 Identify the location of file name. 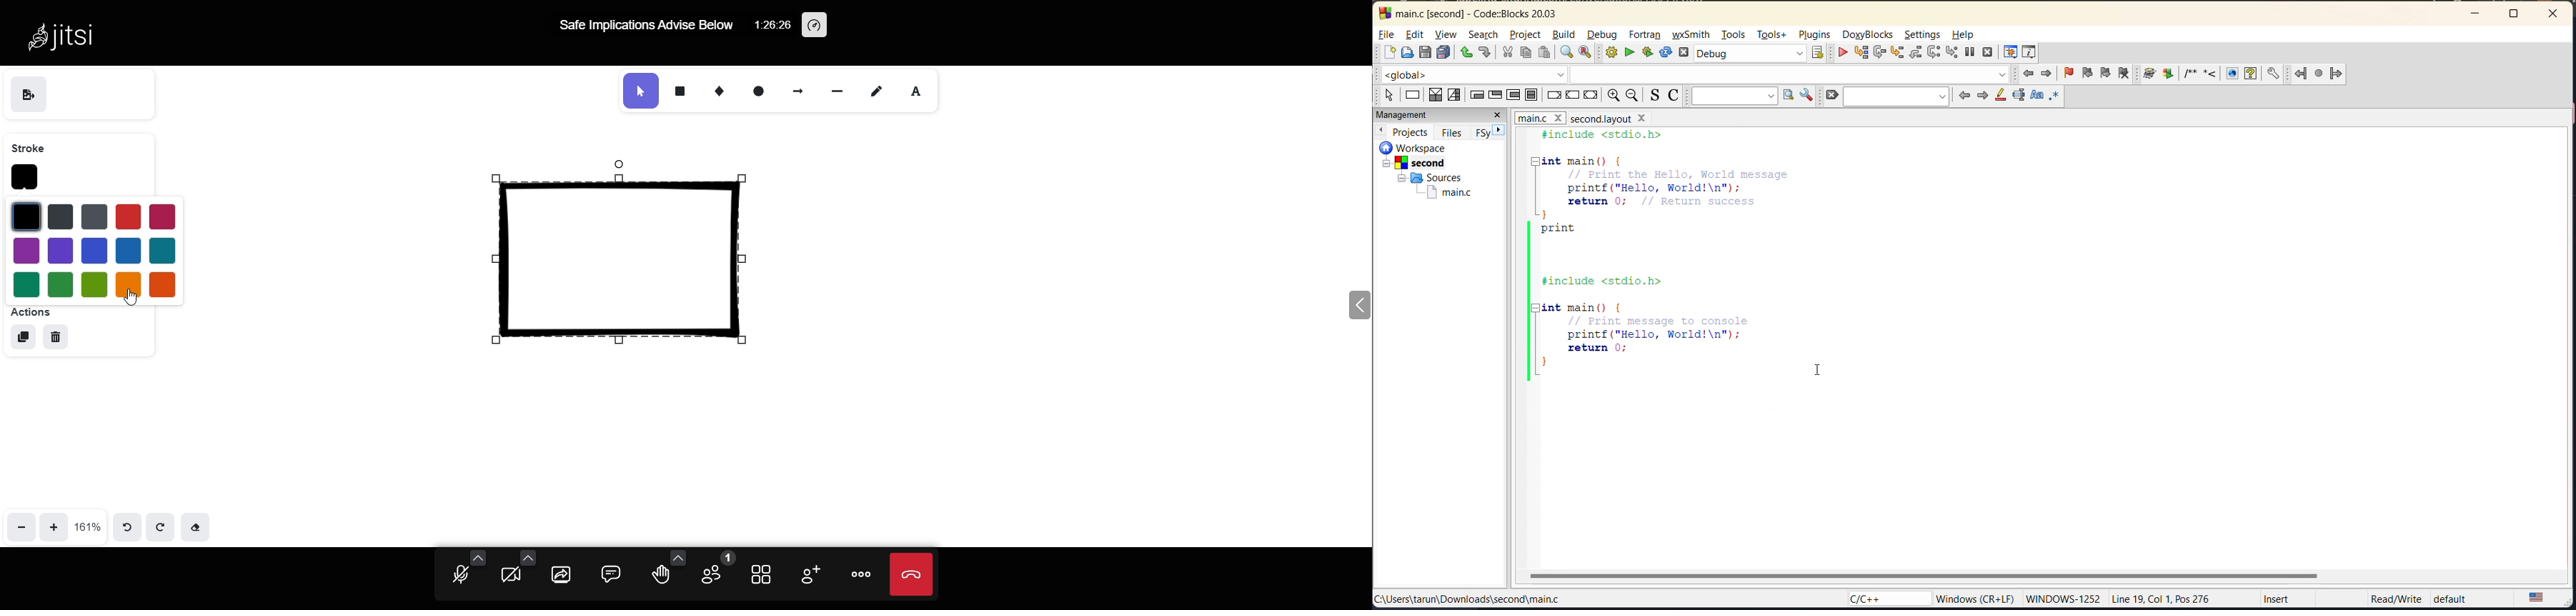
(1609, 119).